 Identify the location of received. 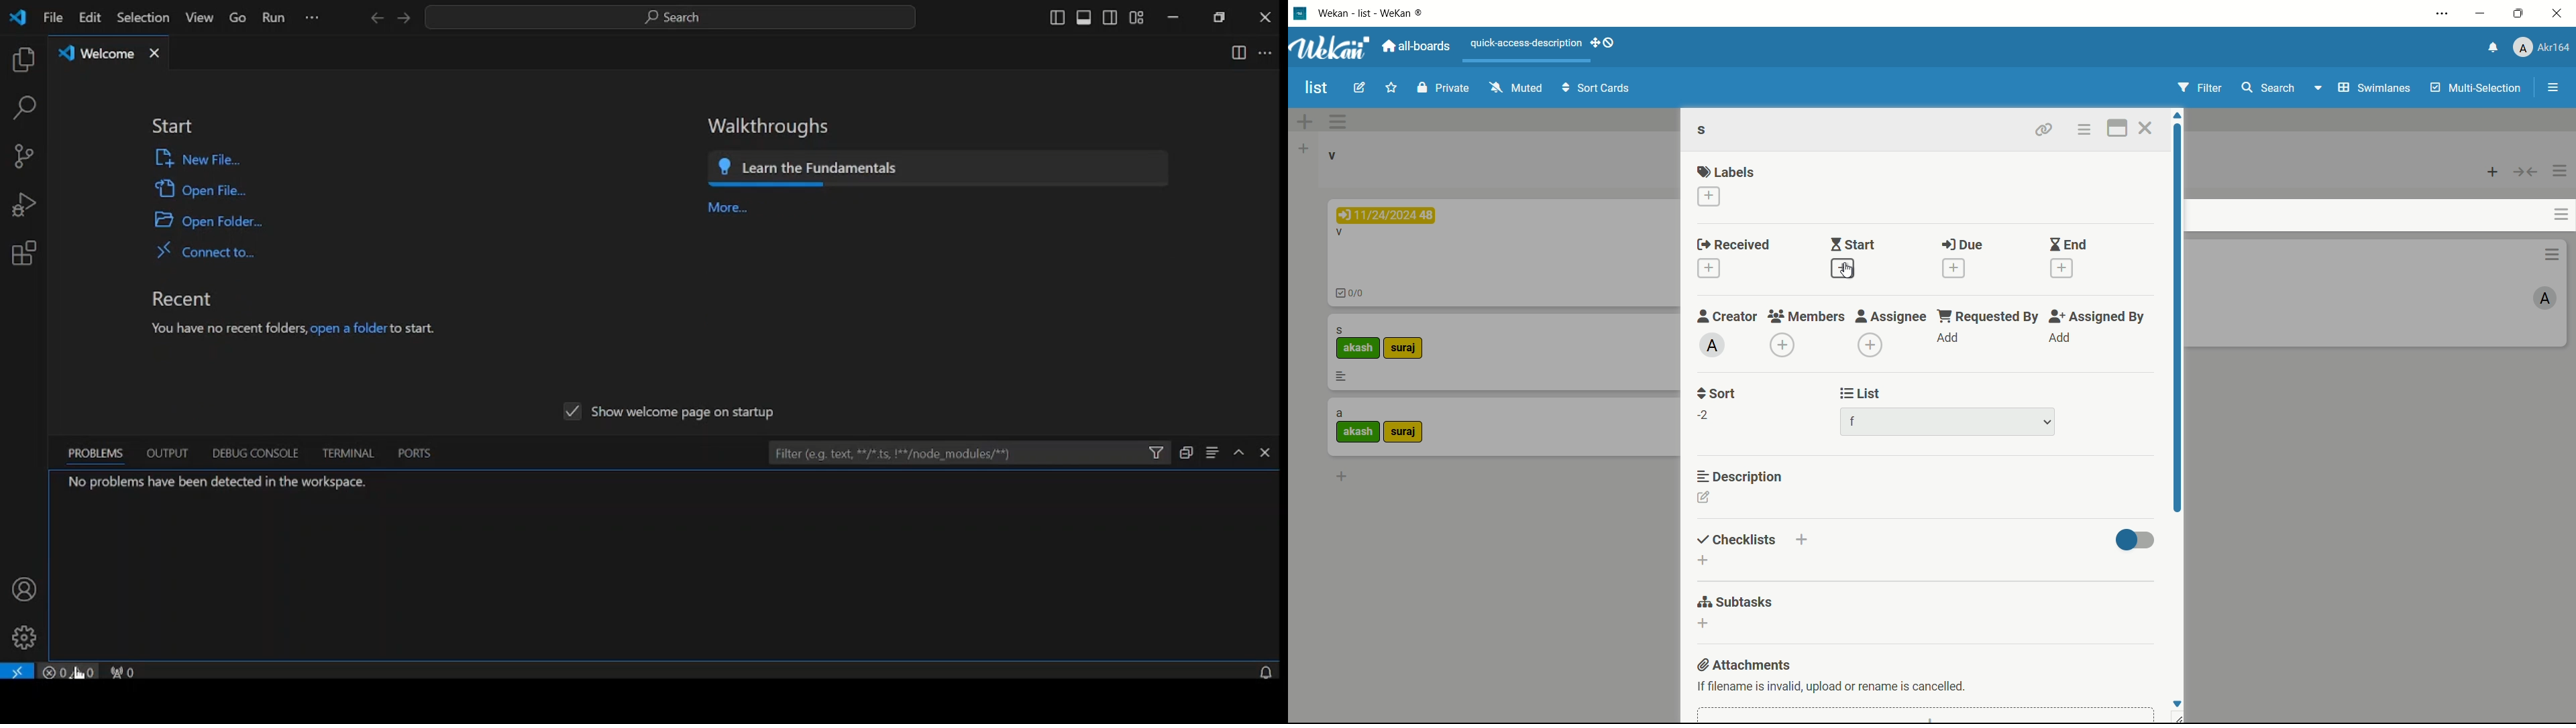
(1737, 245).